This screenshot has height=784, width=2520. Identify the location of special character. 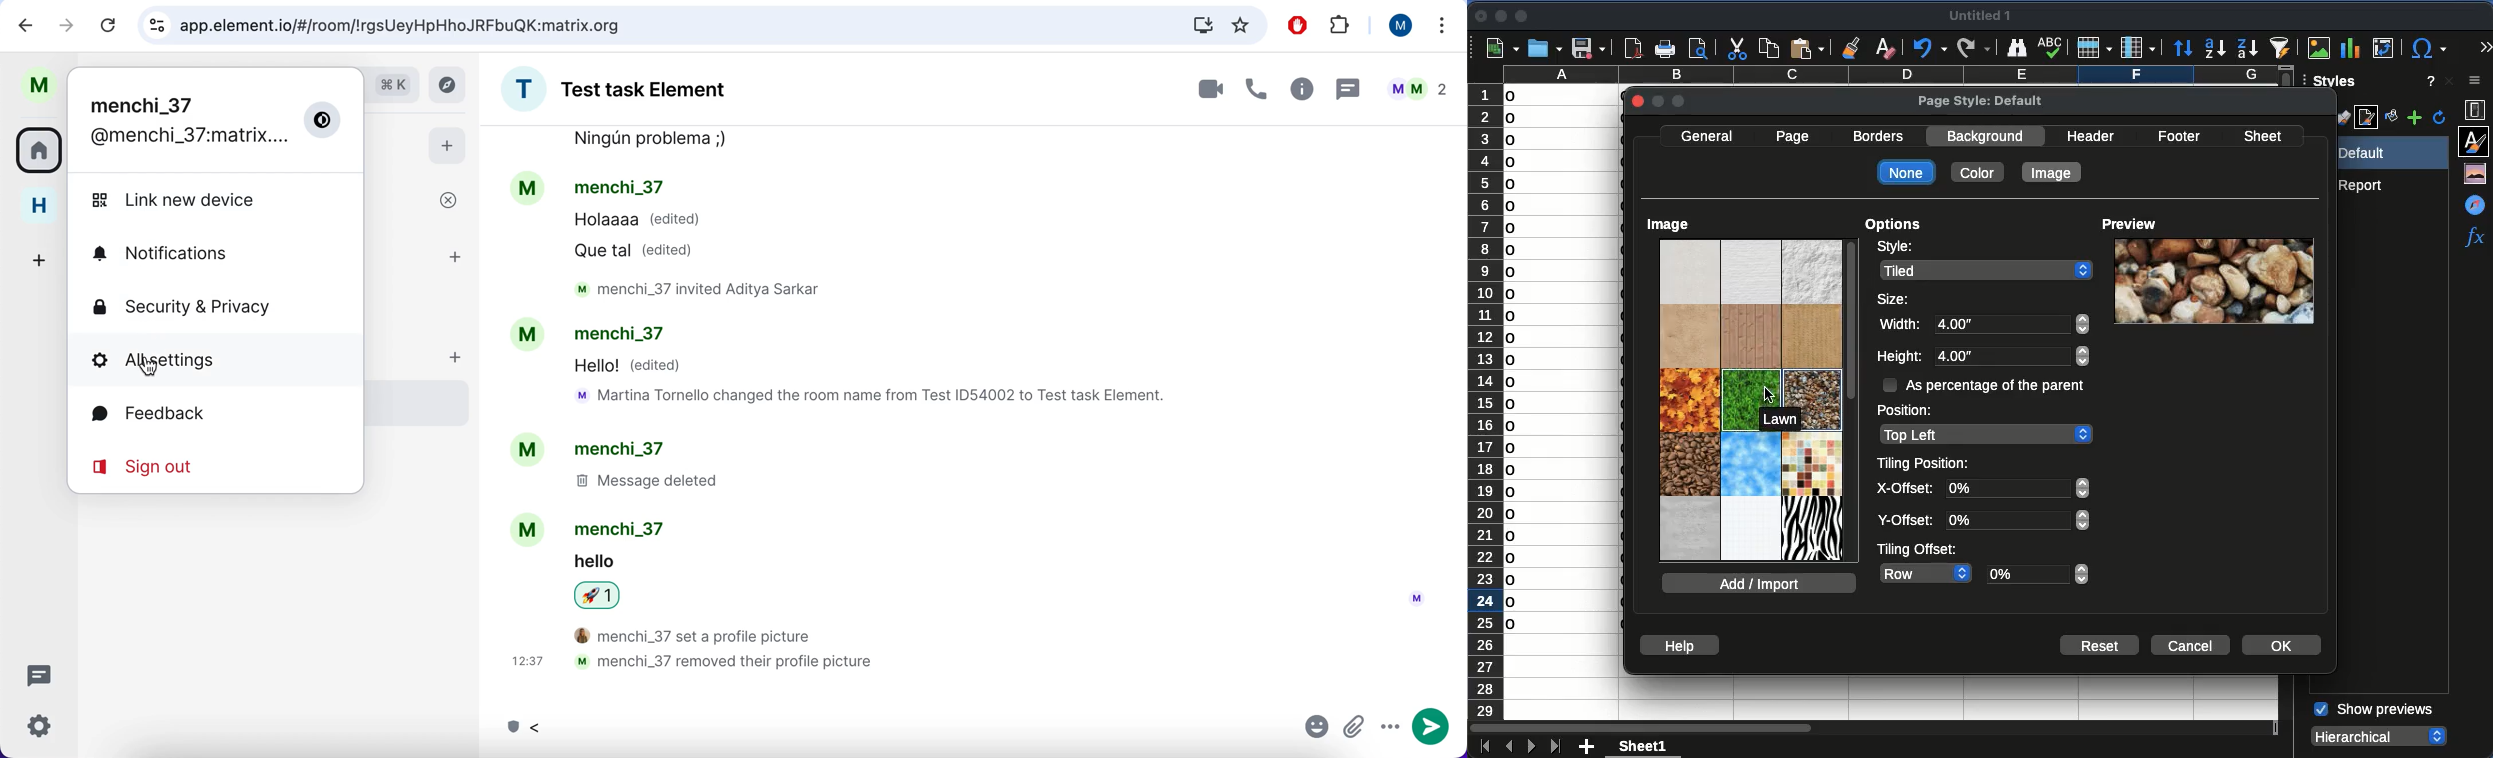
(2428, 48).